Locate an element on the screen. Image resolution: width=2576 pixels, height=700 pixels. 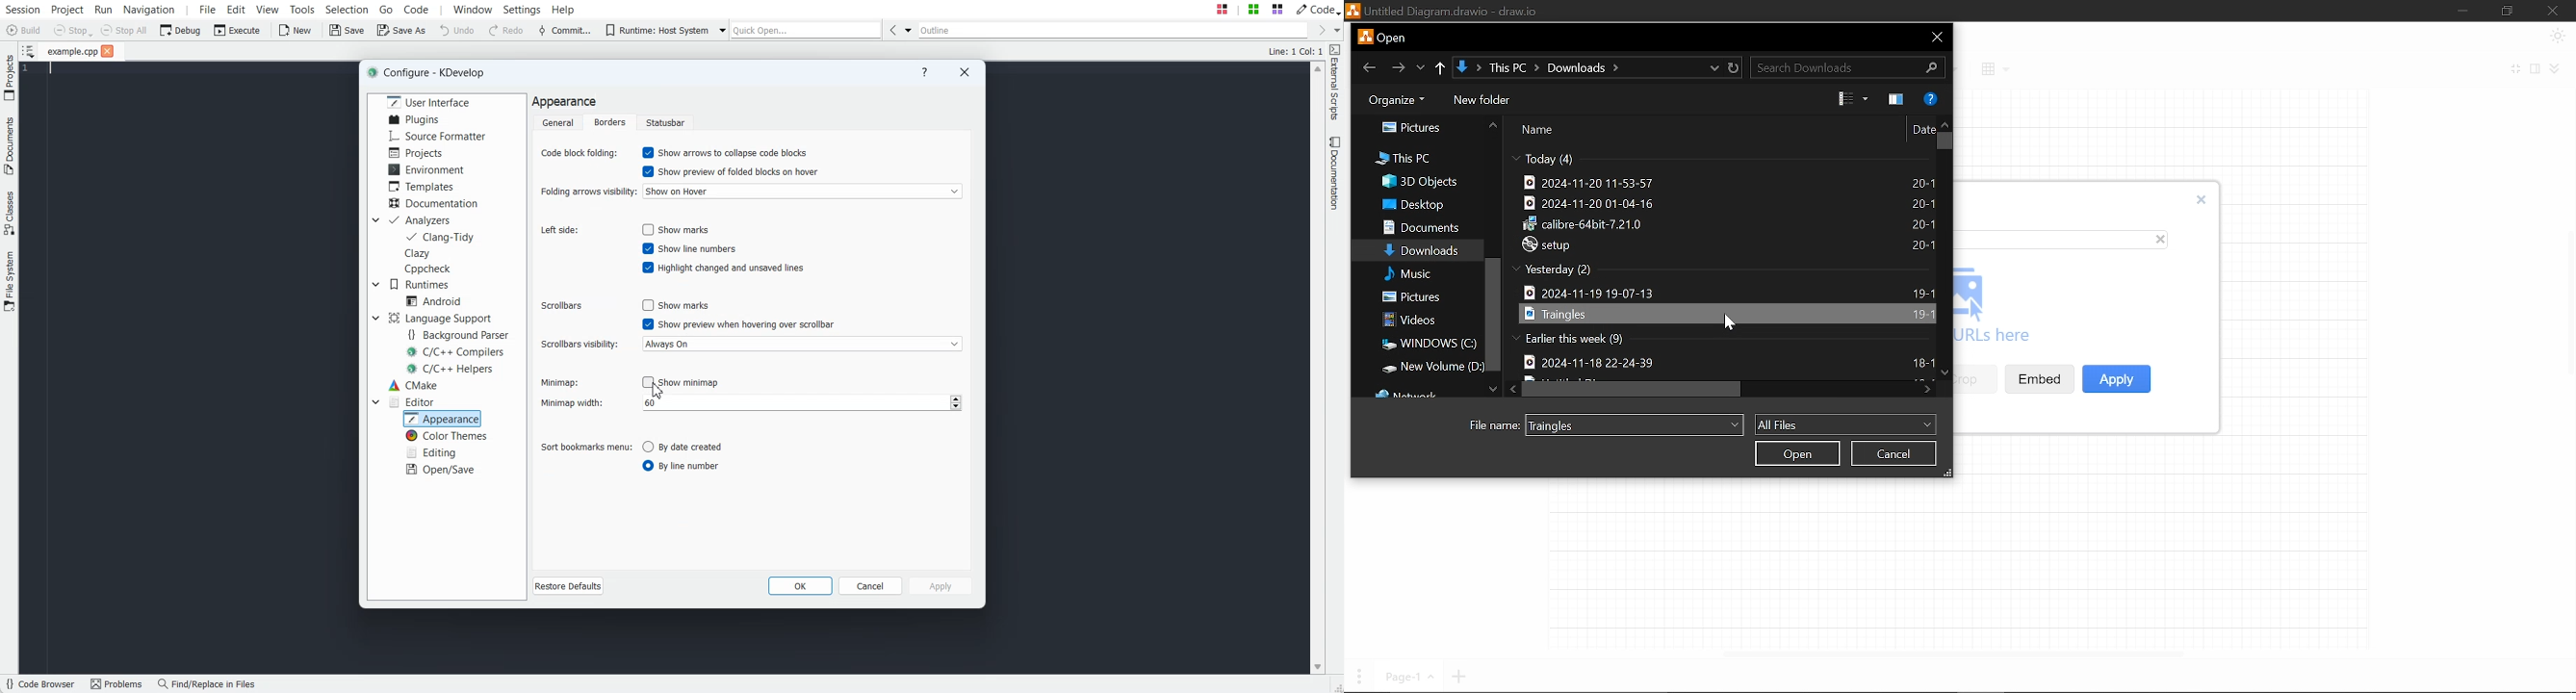
19-1 is located at coordinates (1921, 314).